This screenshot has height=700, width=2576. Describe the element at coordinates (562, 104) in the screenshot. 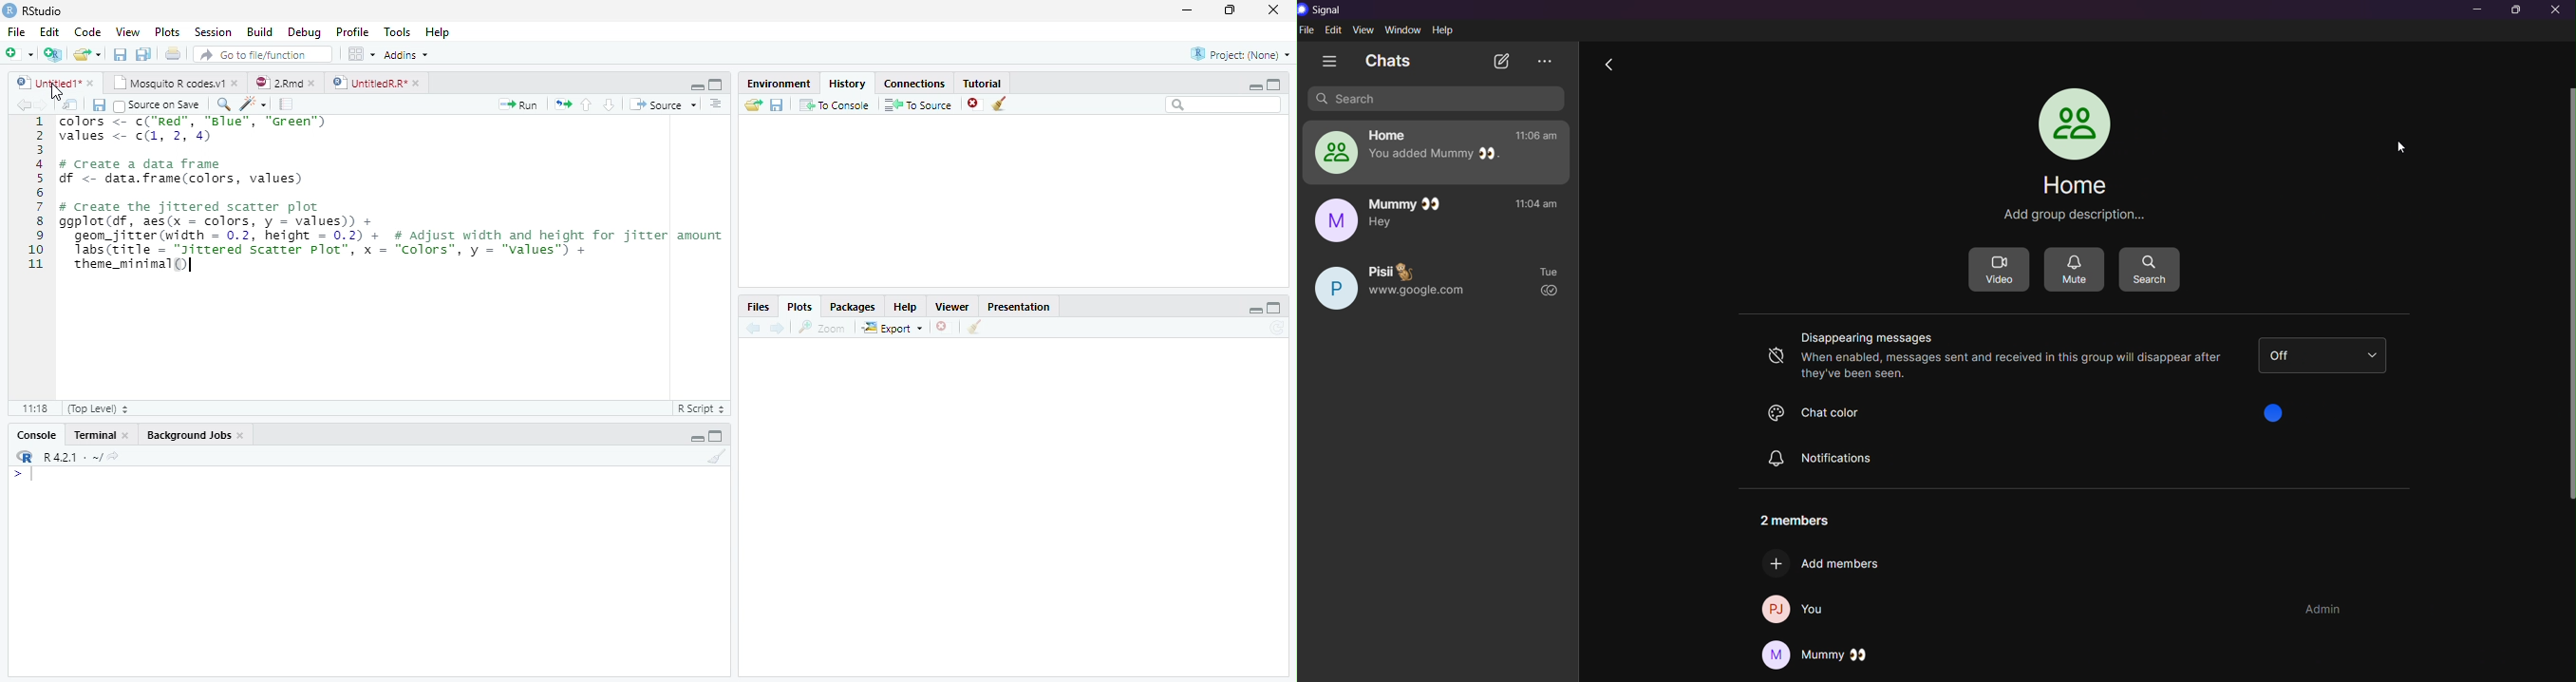

I see `Re-run the previous code region` at that location.